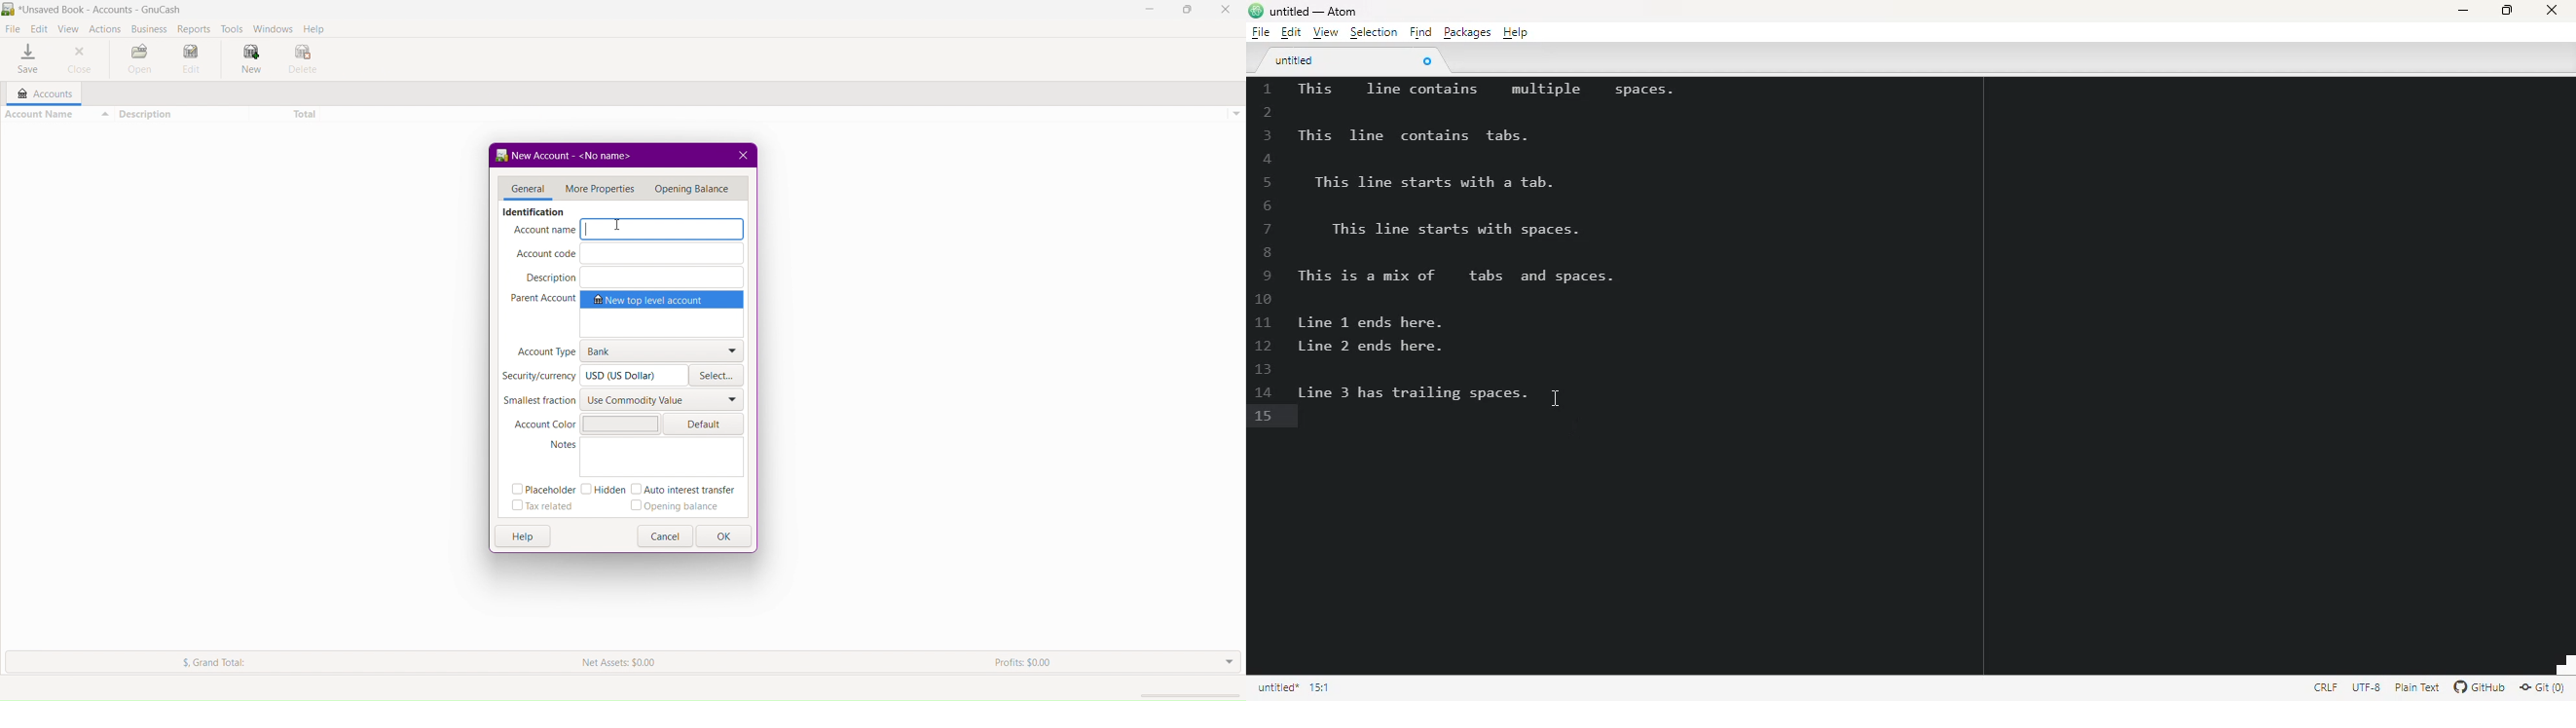 This screenshot has width=2576, height=728. What do you see at coordinates (147, 26) in the screenshot?
I see `Business` at bounding box center [147, 26].